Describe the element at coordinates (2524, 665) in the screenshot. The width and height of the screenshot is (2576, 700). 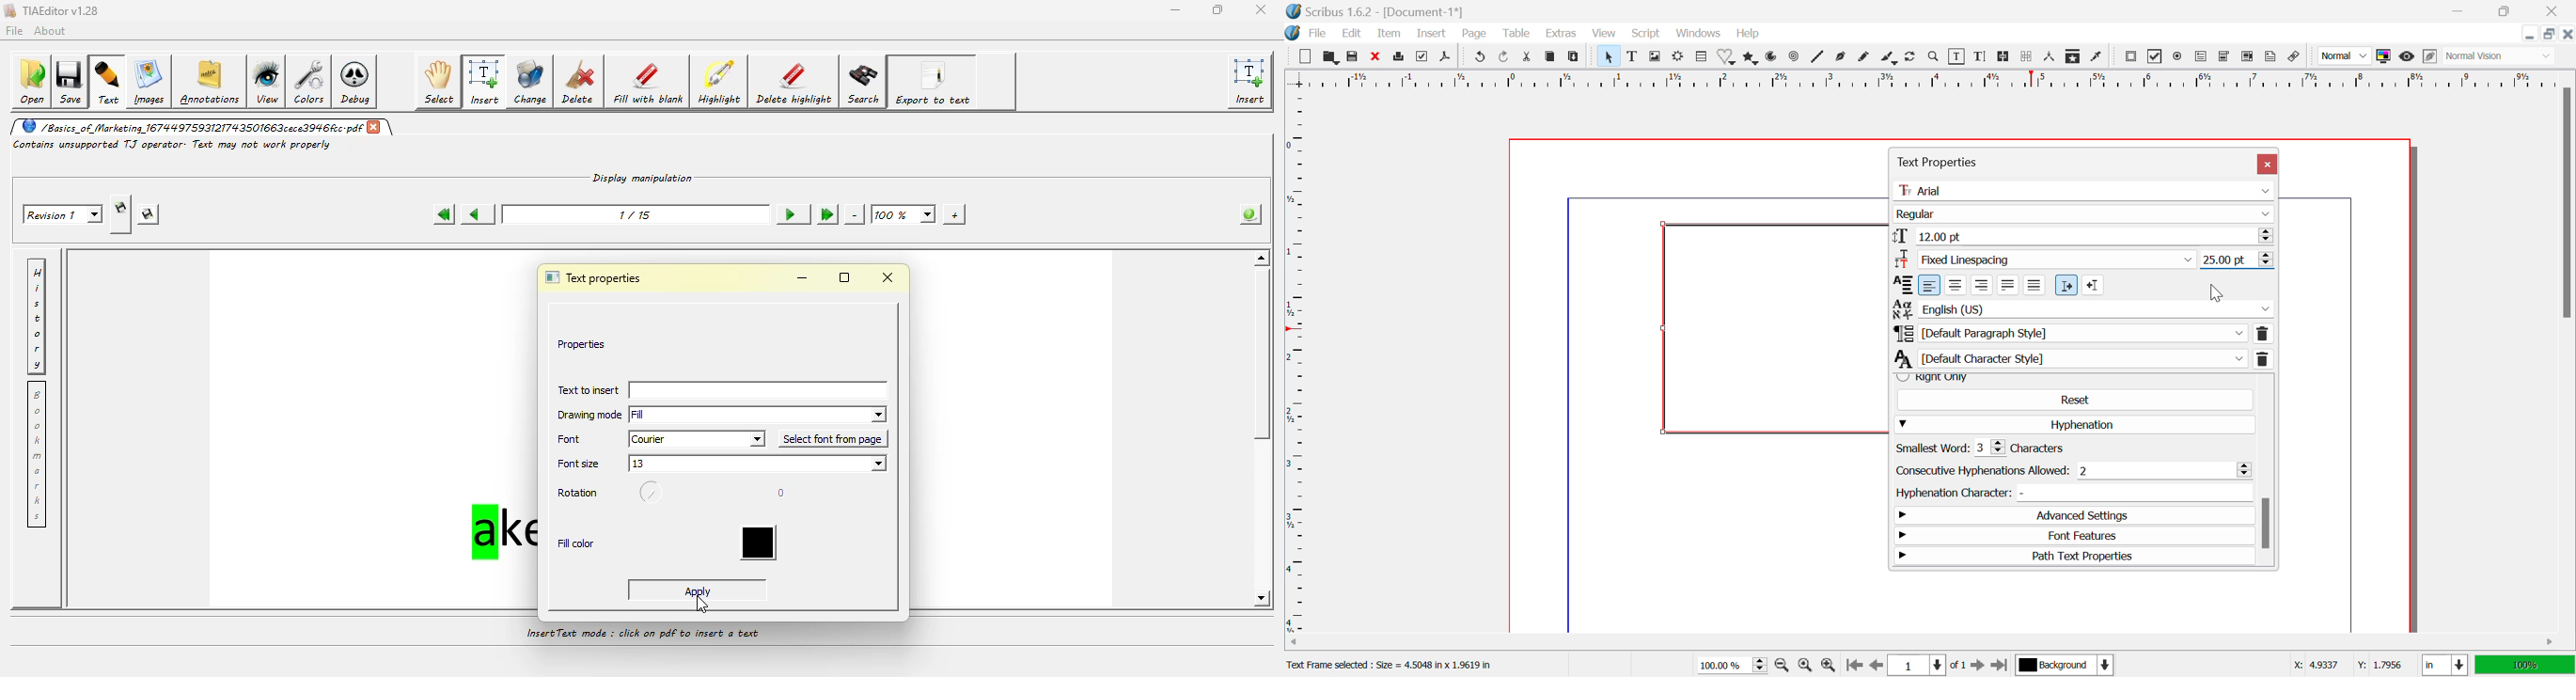
I see `Display Appearance` at that location.